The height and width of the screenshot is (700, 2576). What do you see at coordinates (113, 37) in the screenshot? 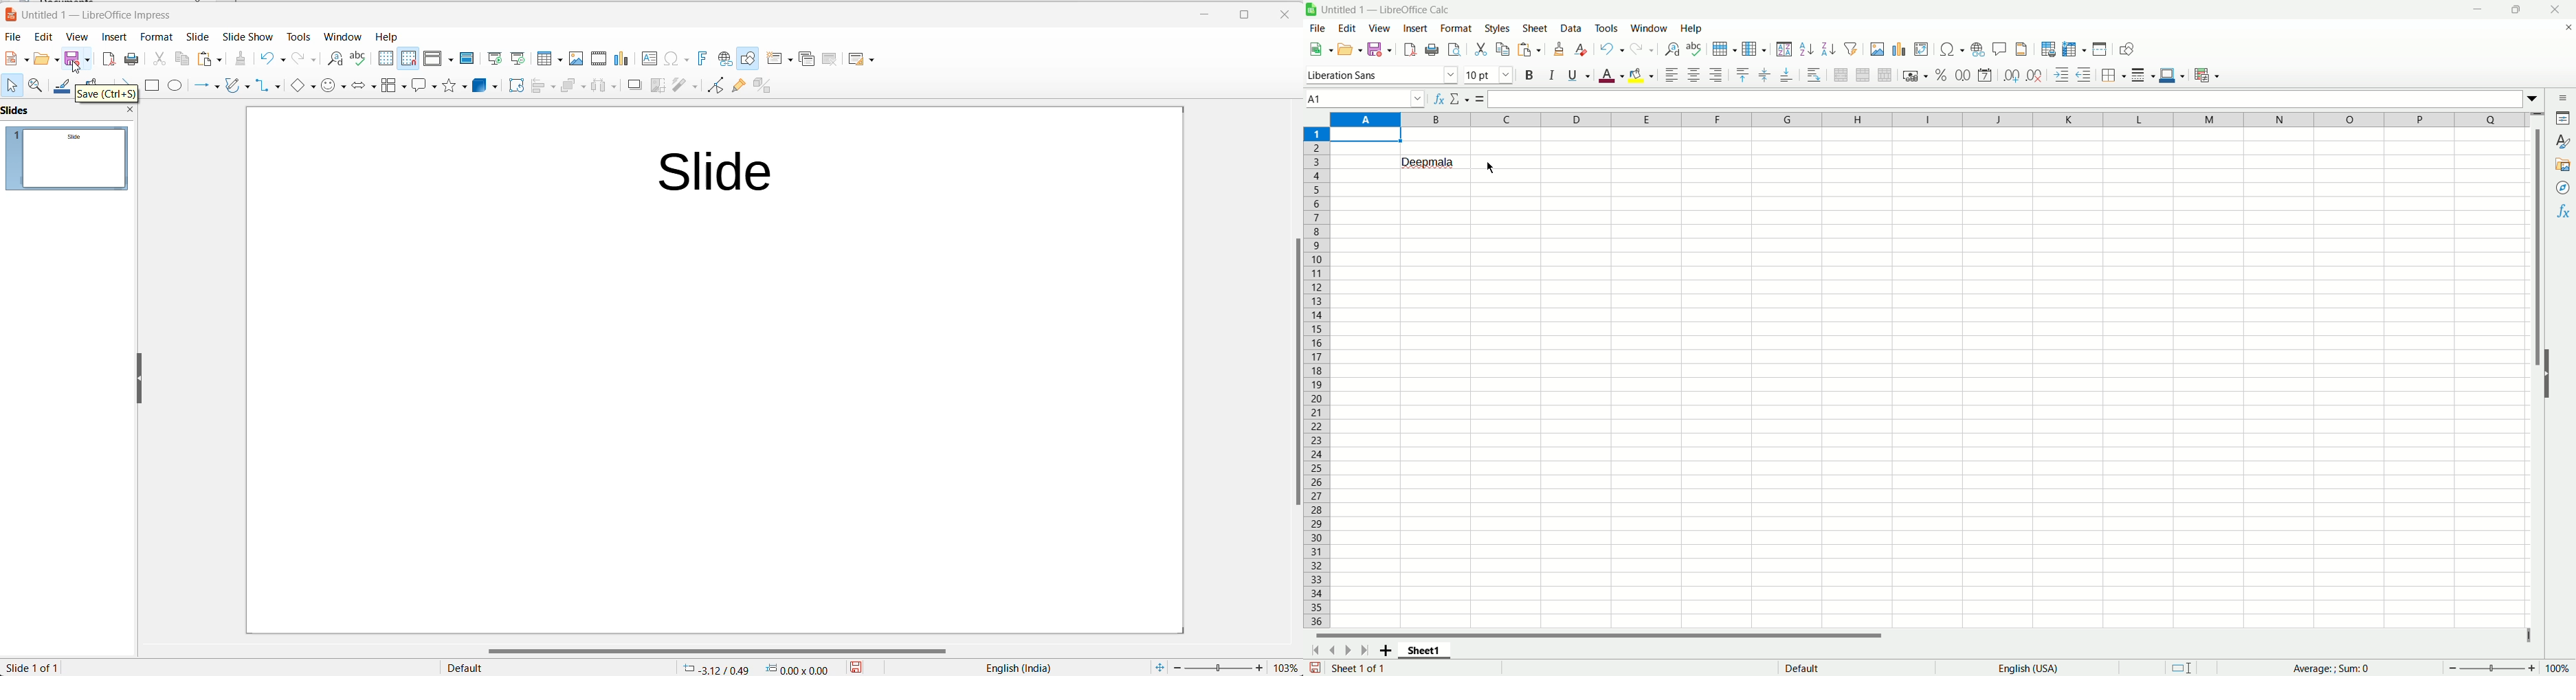
I see `insert` at bounding box center [113, 37].